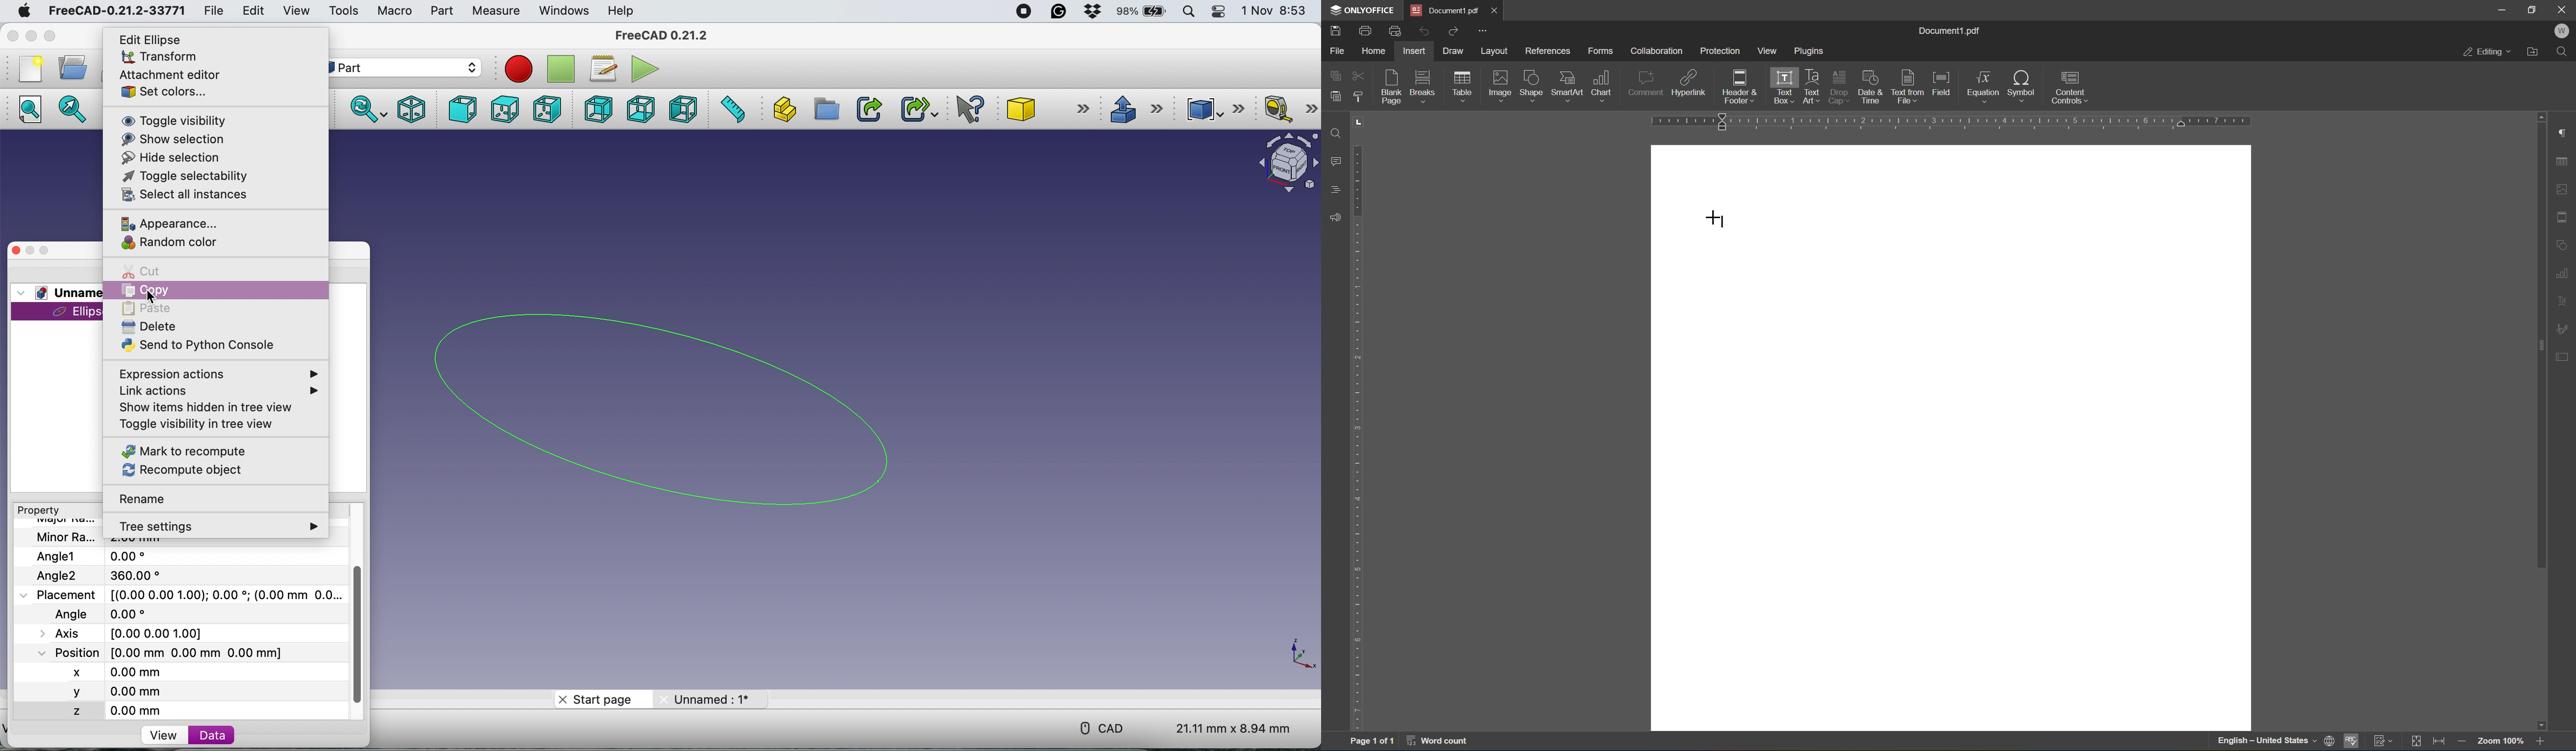  I want to click on z, so click(106, 709).